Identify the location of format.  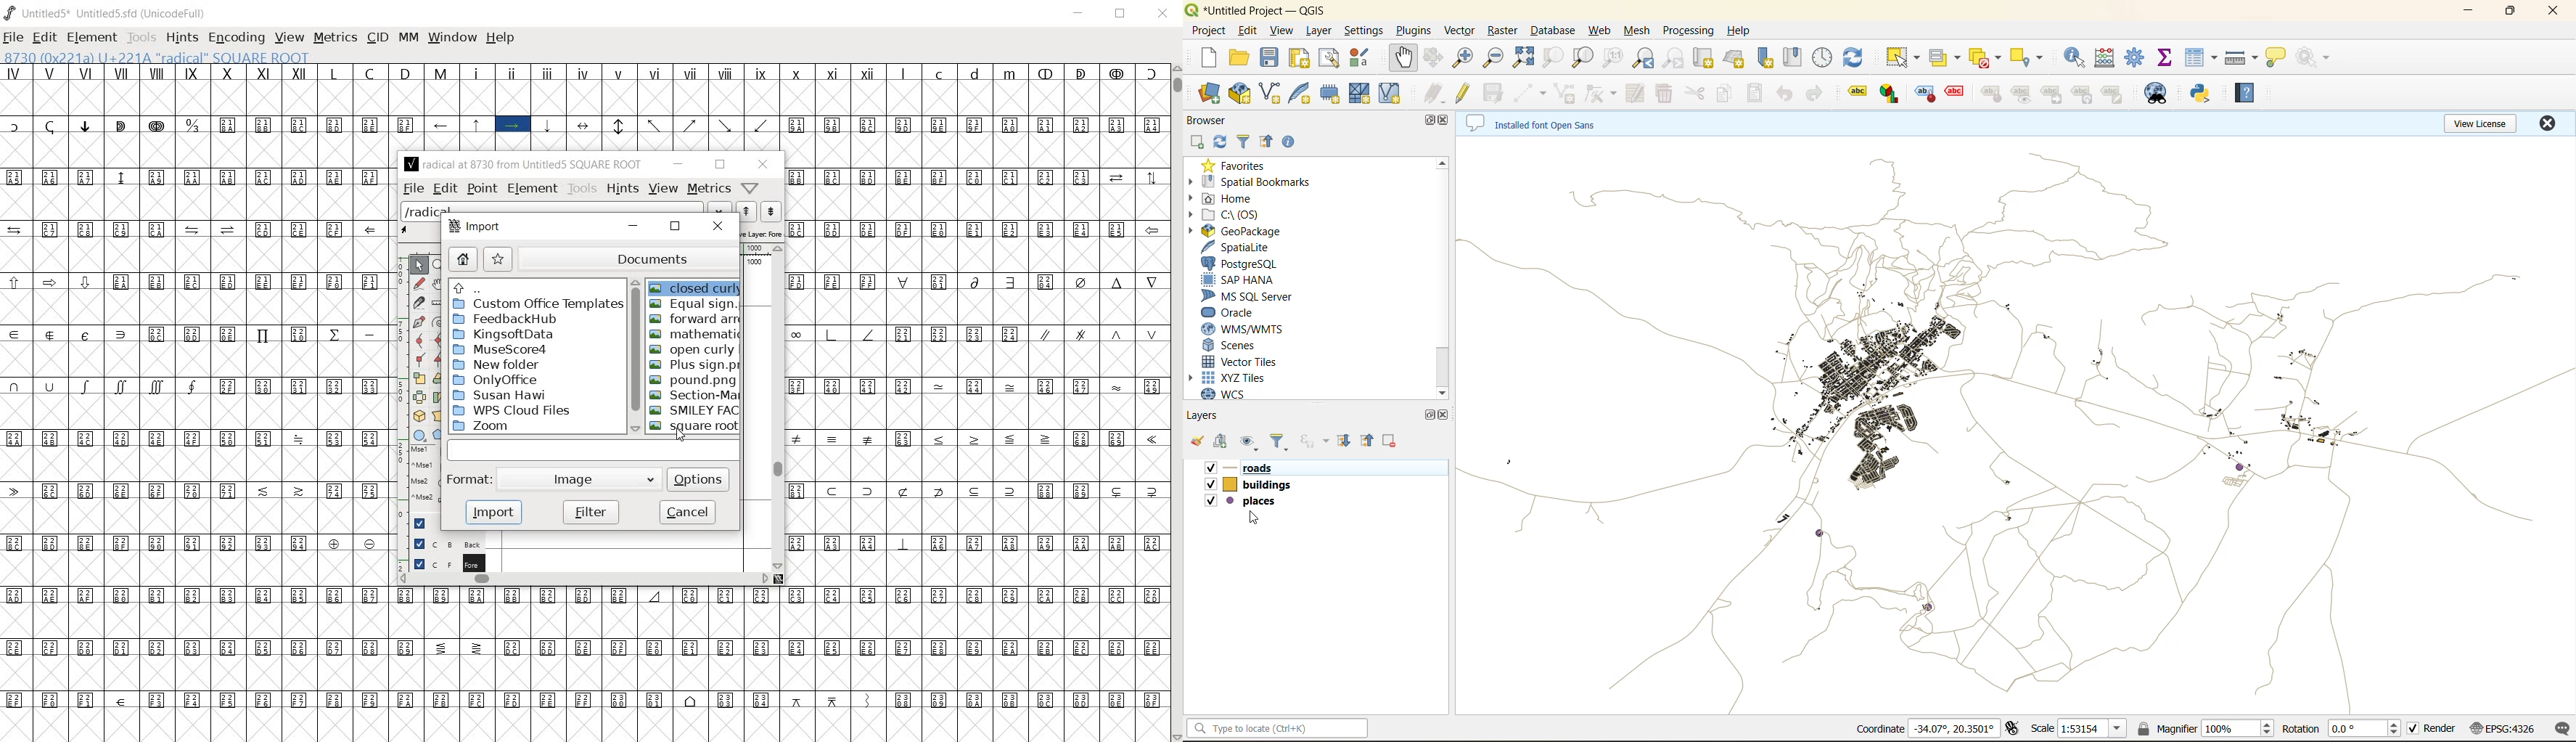
(469, 479).